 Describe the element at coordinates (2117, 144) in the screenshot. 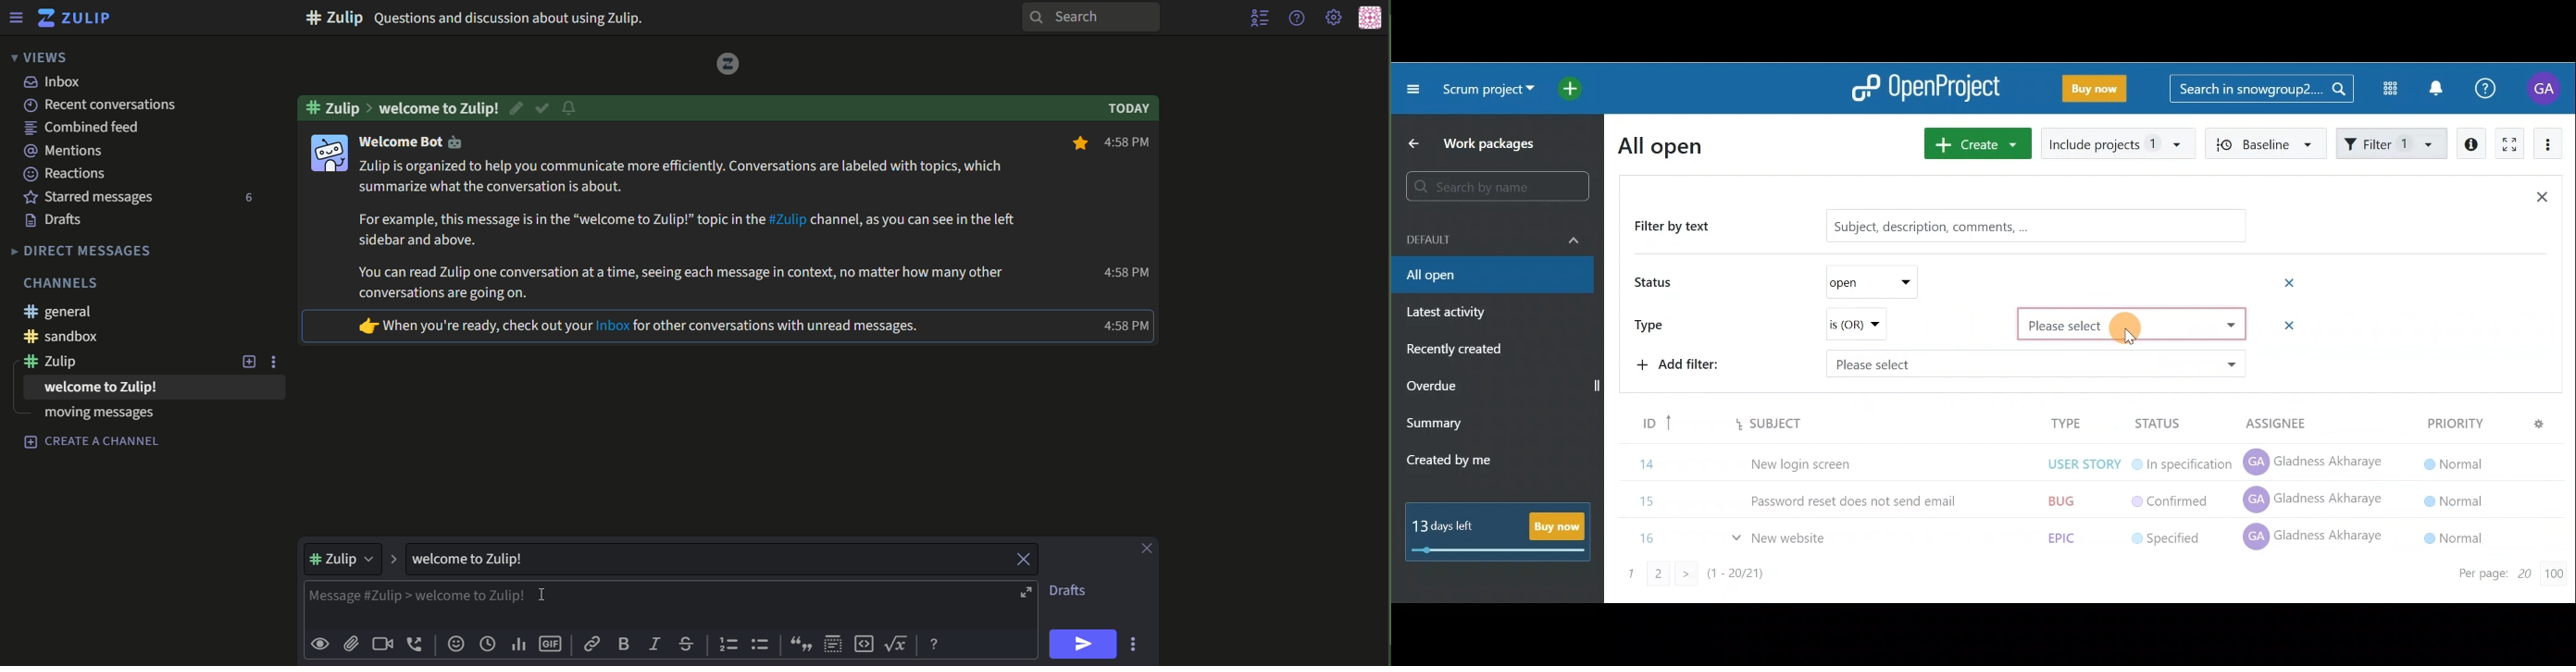

I see `Include projects` at that location.